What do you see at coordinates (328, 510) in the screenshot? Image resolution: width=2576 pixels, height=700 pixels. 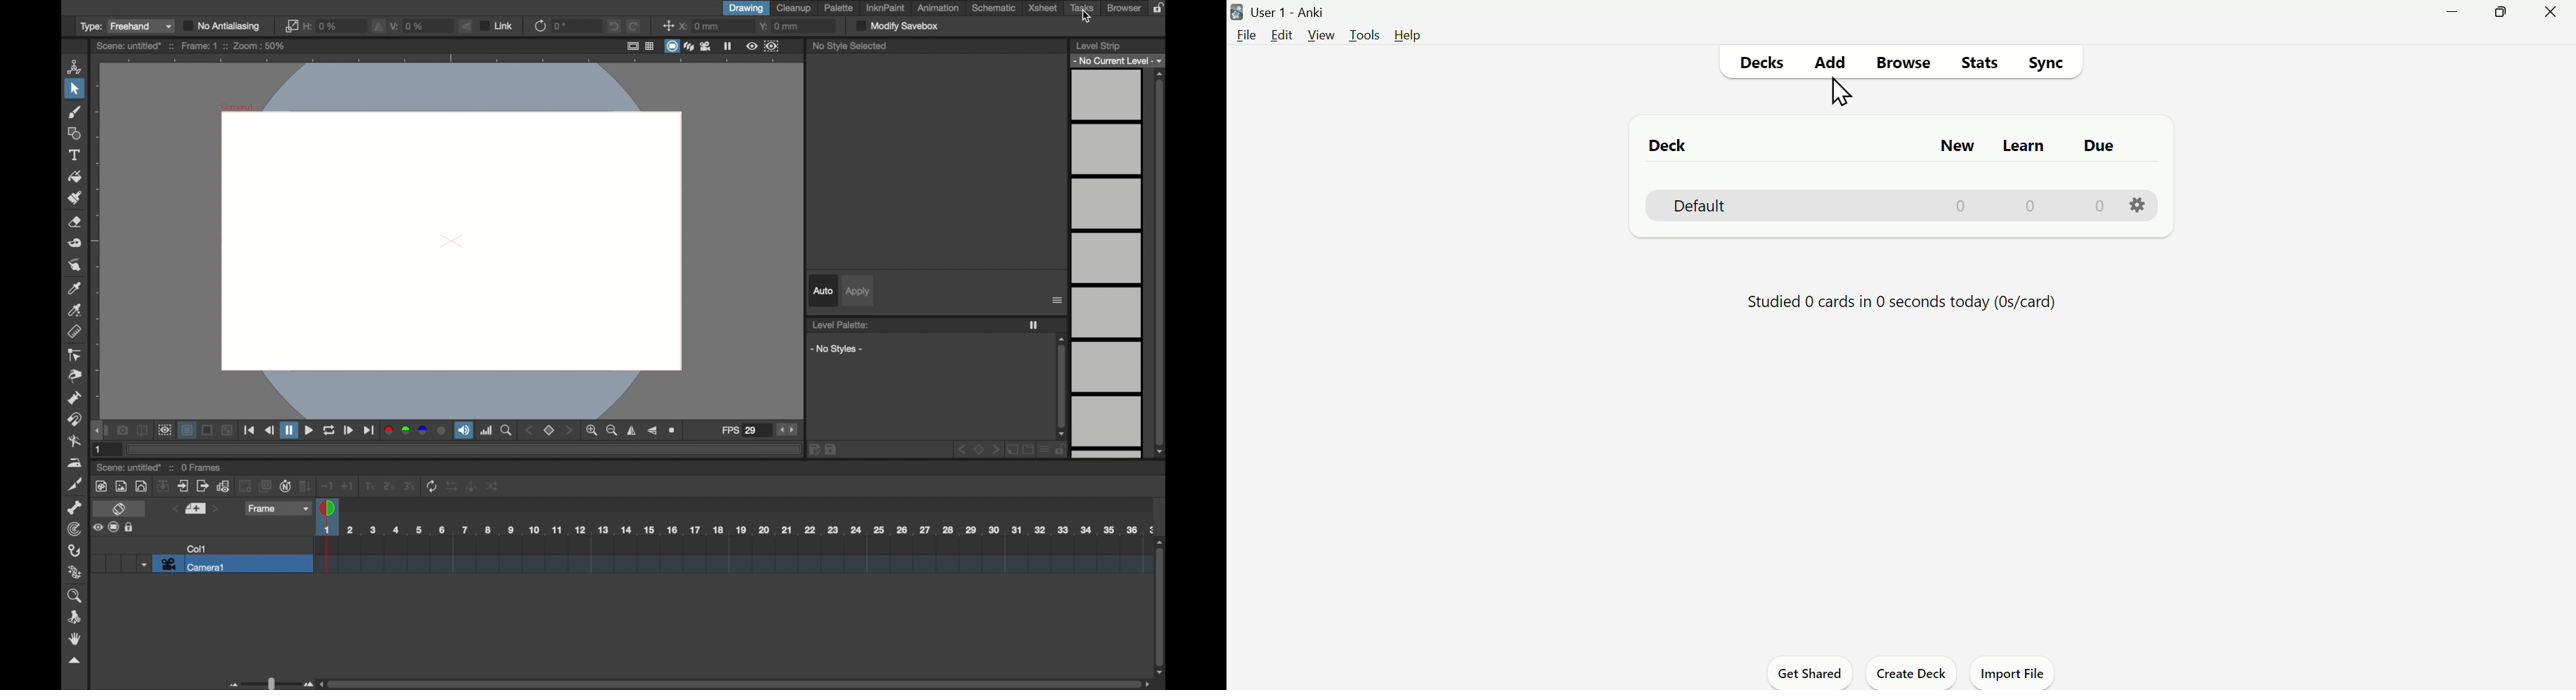 I see `playhead` at bounding box center [328, 510].